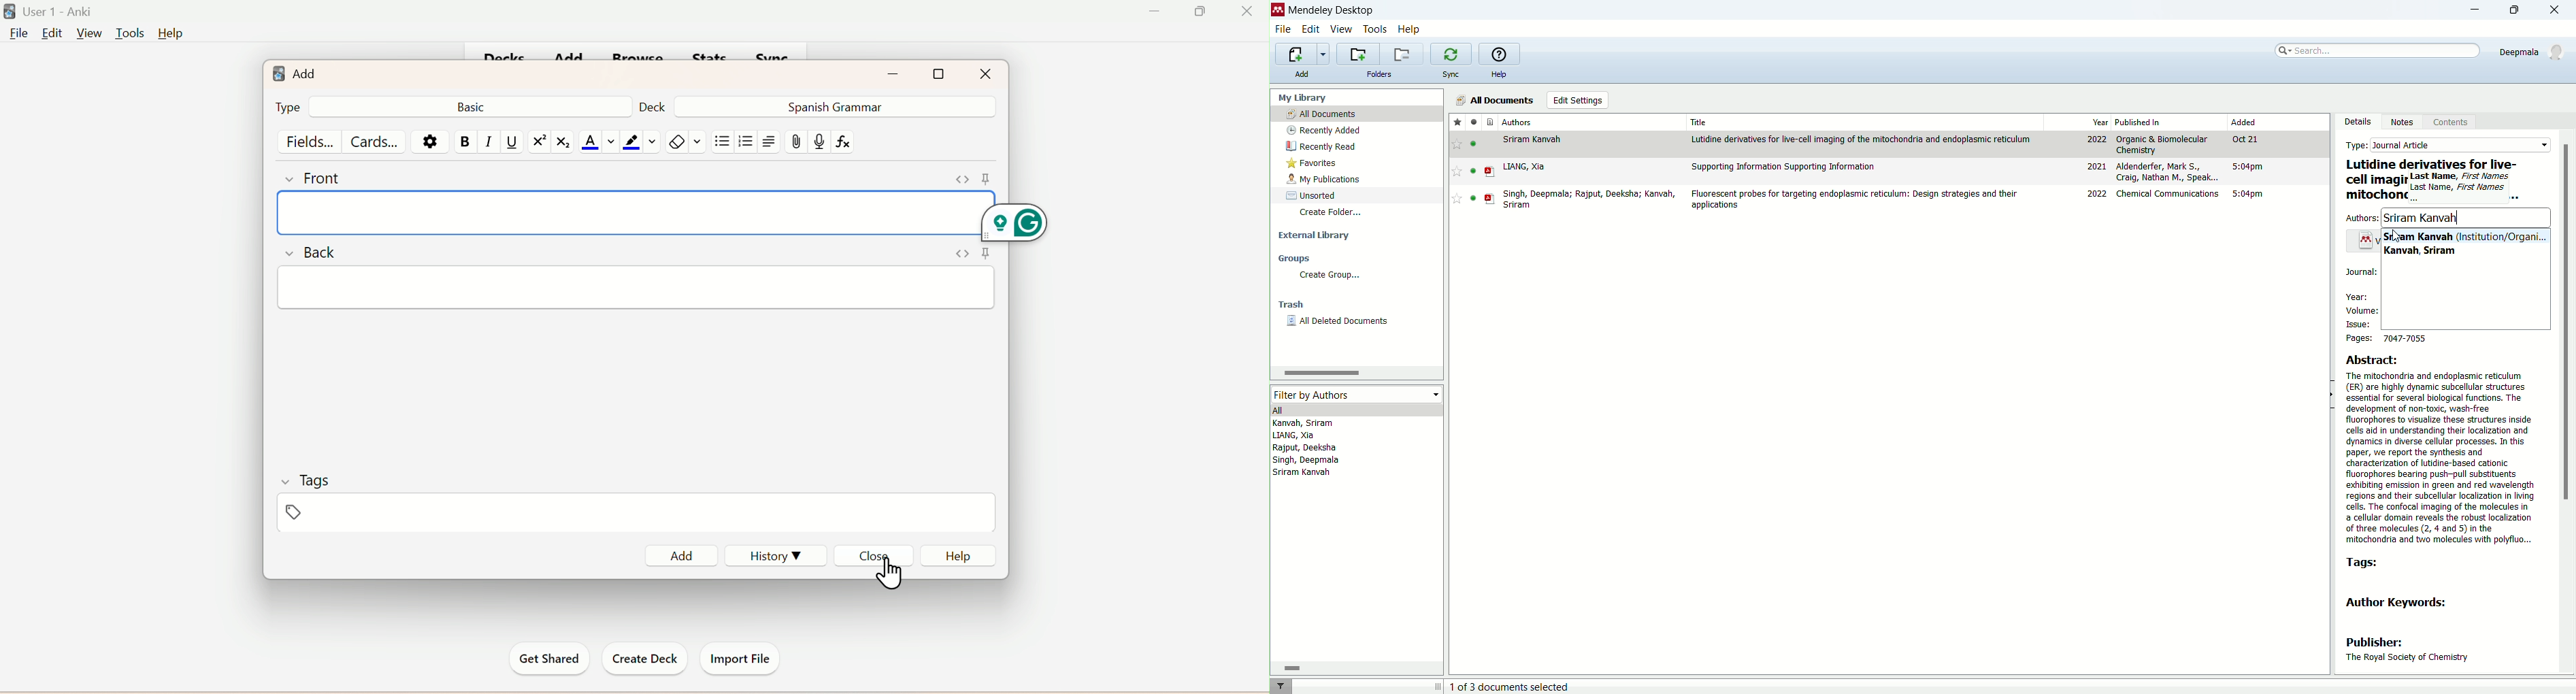 This screenshot has width=2576, height=700. What do you see at coordinates (1491, 199) in the screenshot?
I see `PDF` at bounding box center [1491, 199].